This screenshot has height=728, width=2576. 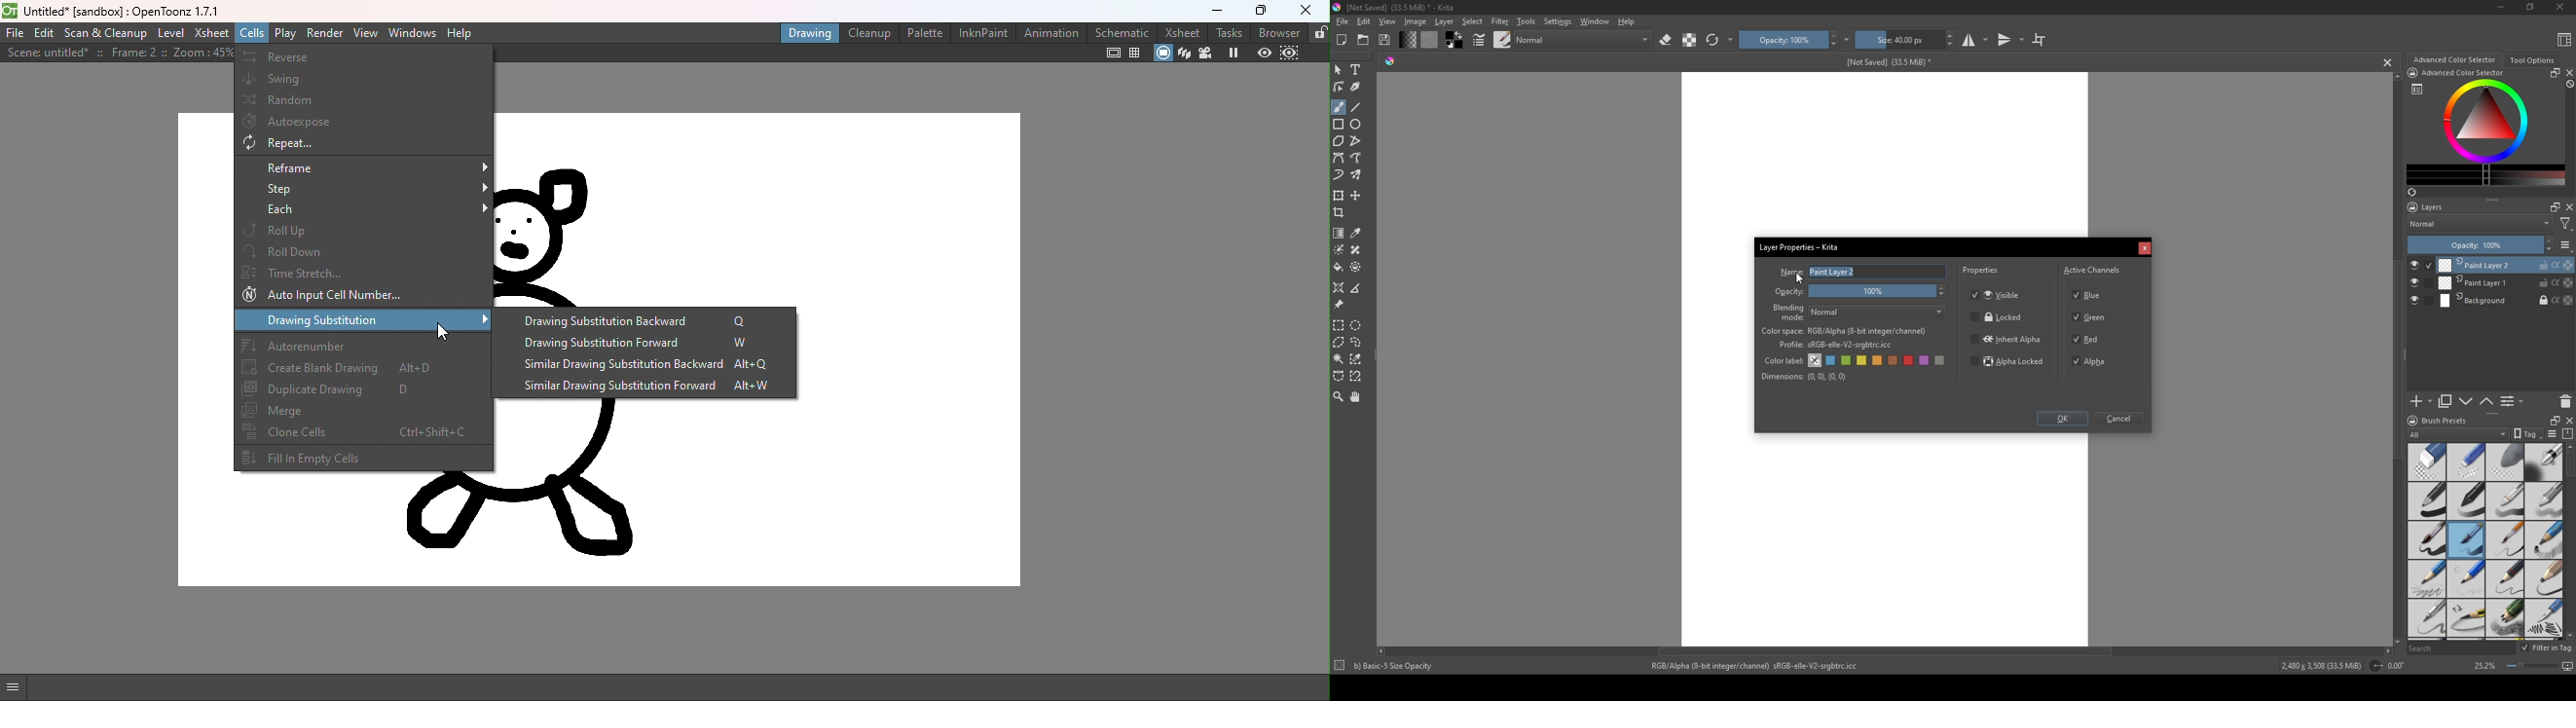 I want to click on Alpha Locked, so click(x=2008, y=363).